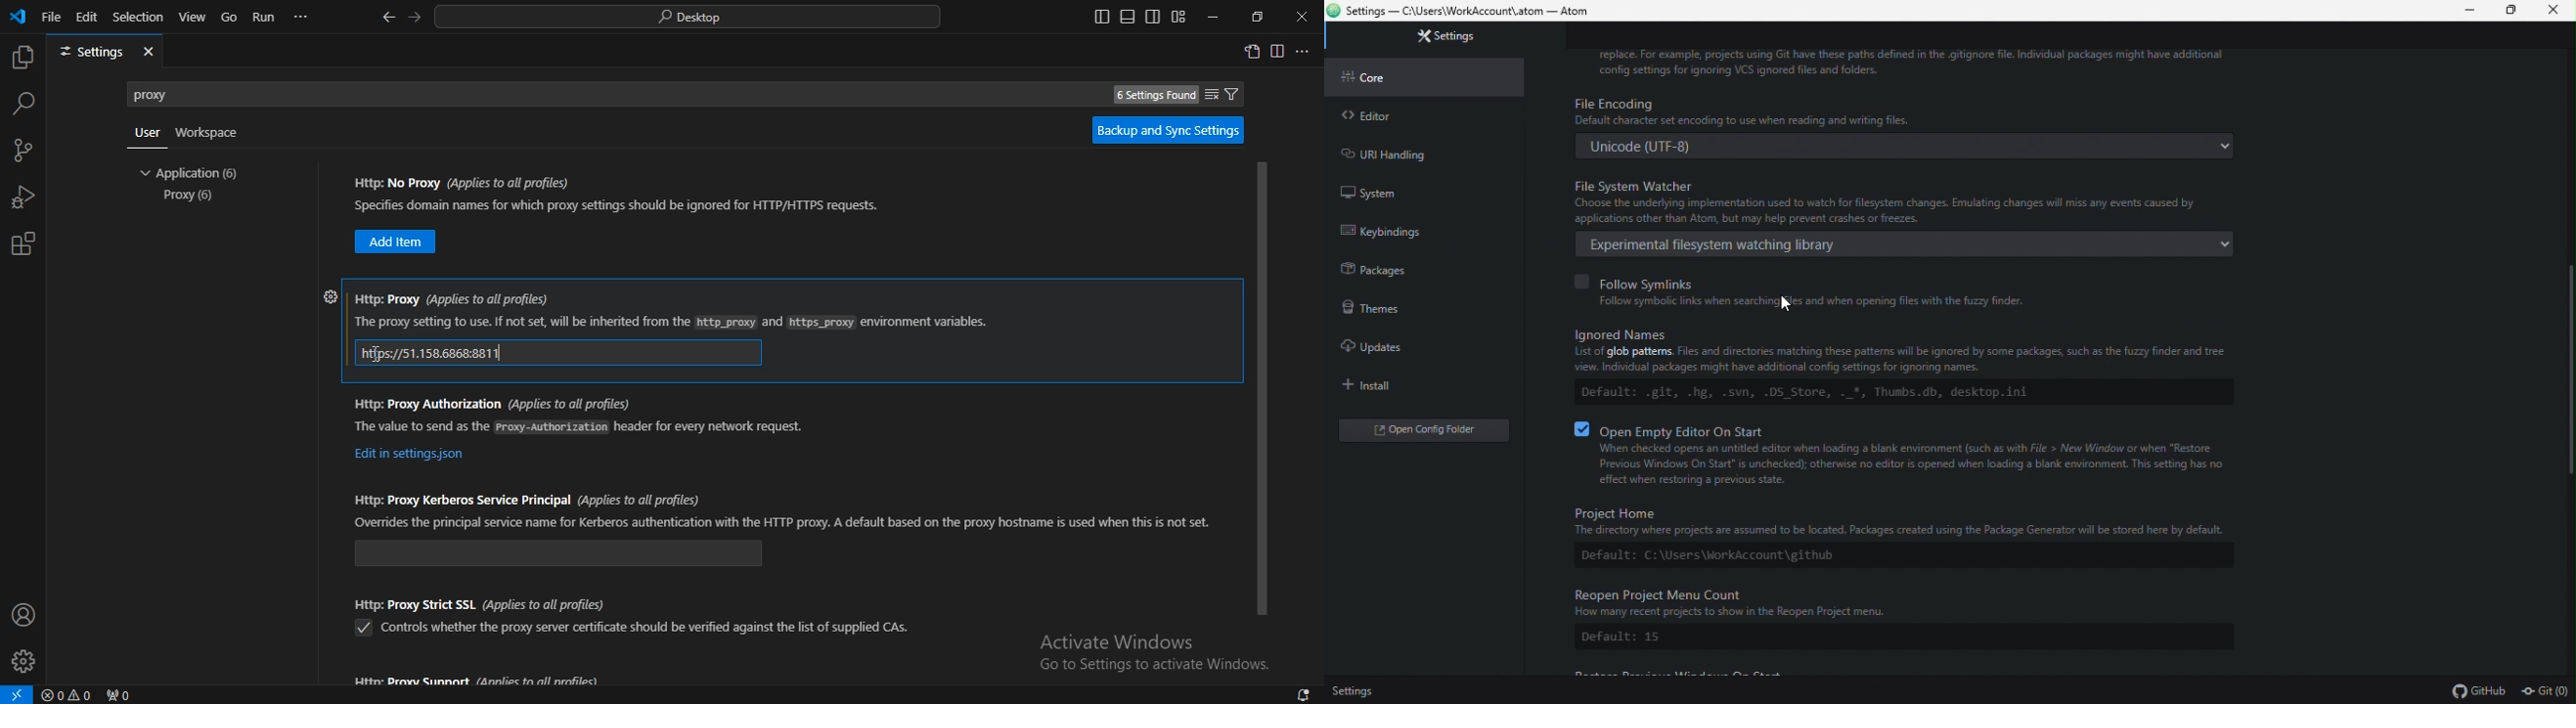 The width and height of the screenshot is (2576, 728). I want to click on Updates, so click(1371, 344).